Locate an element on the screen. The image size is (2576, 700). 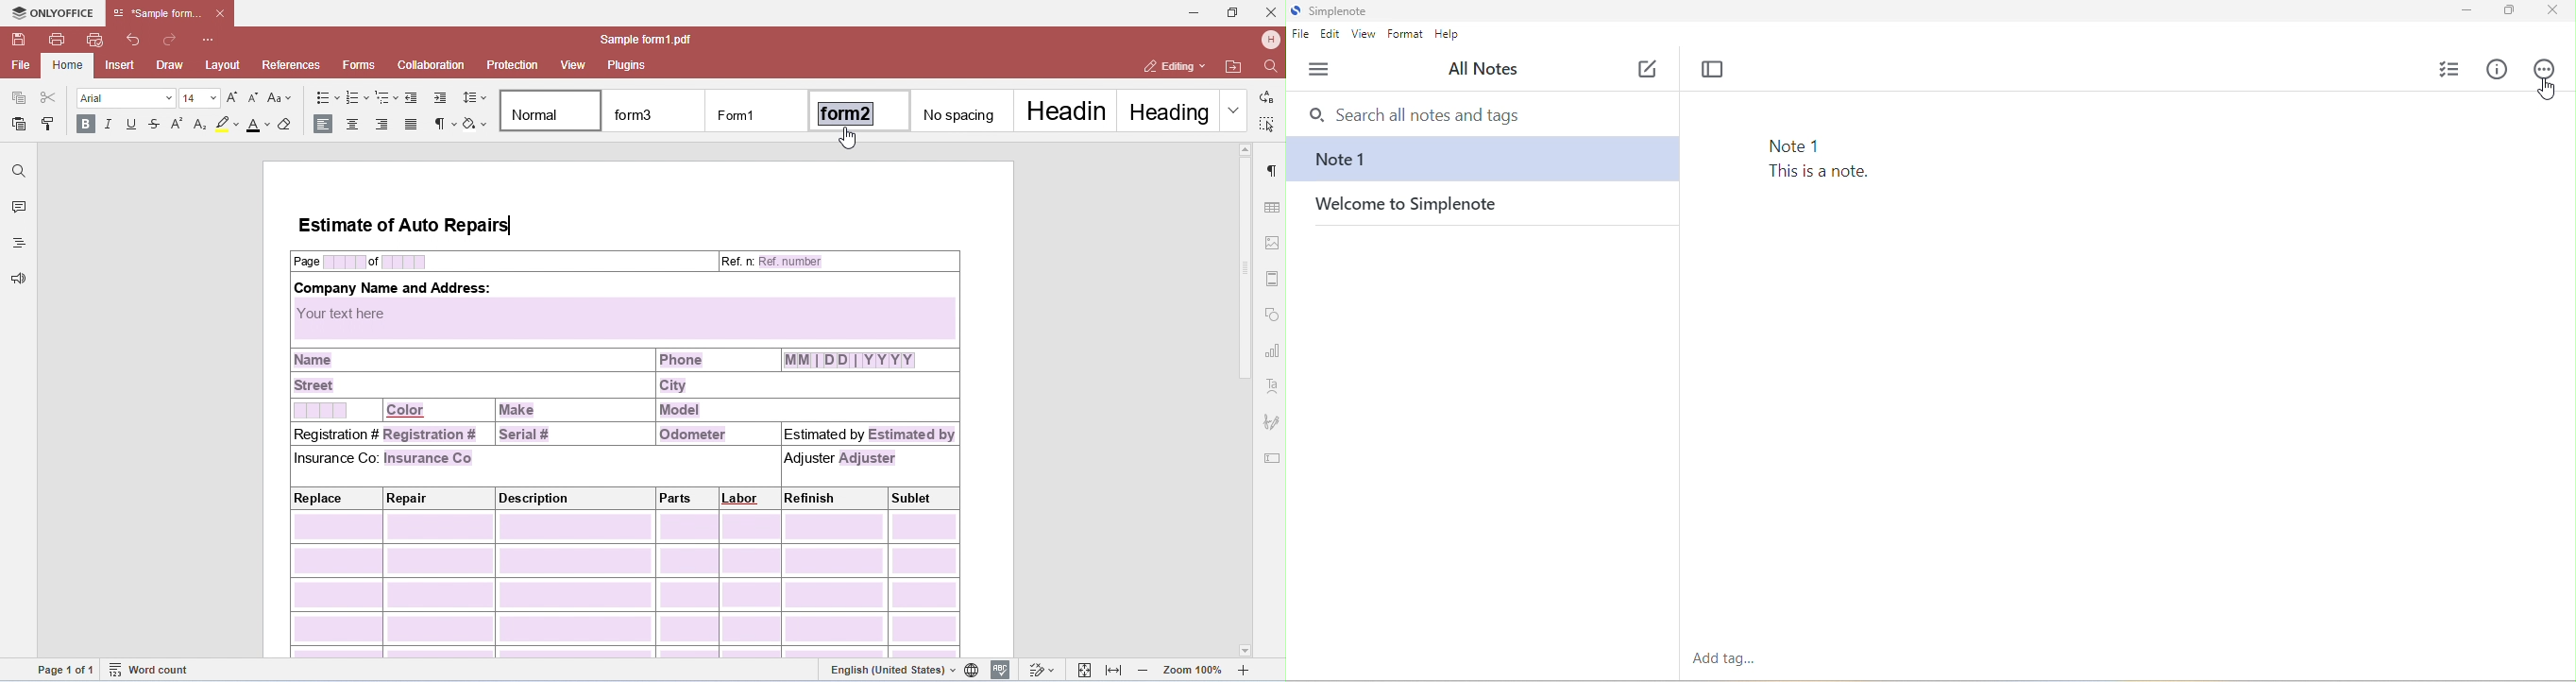
new note is located at coordinates (1650, 69).